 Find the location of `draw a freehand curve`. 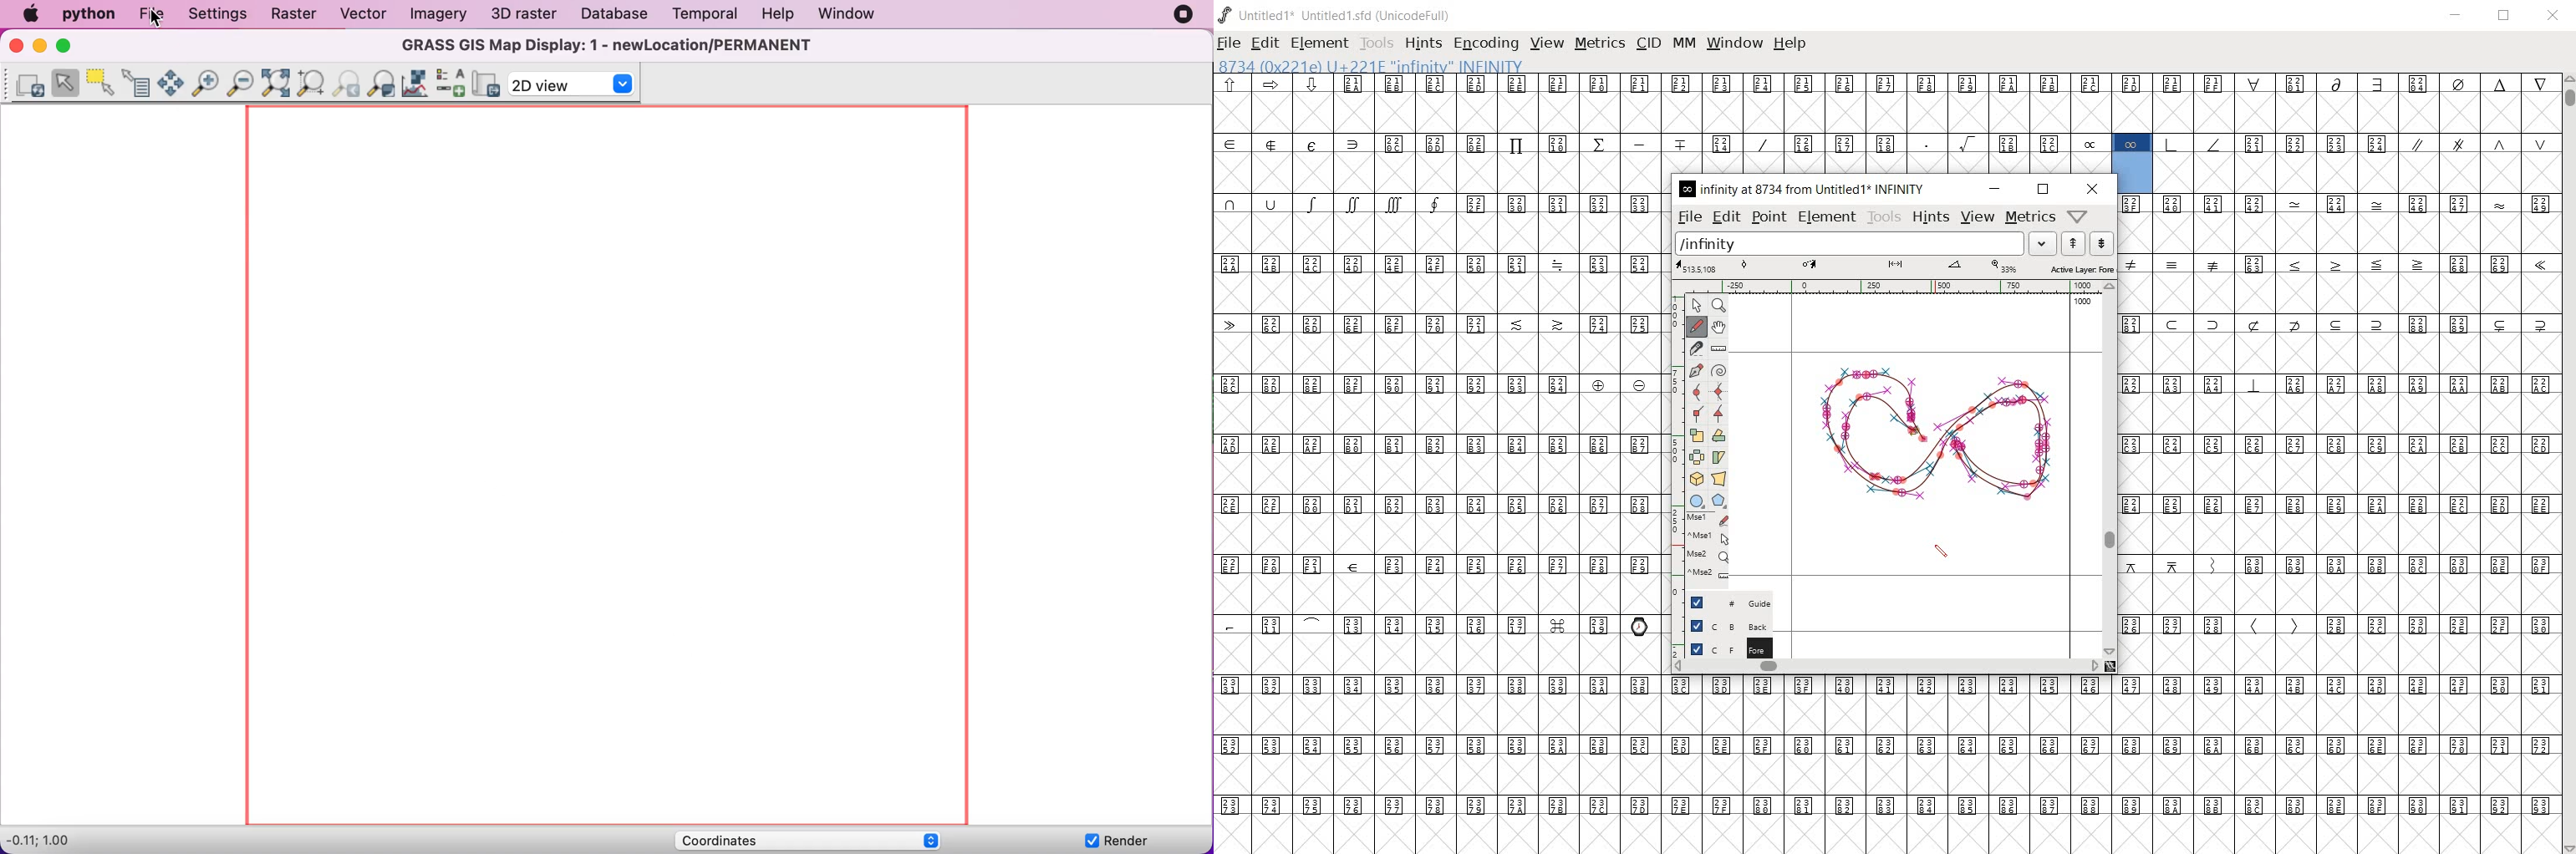

draw a freehand curve is located at coordinates (1698, 327).